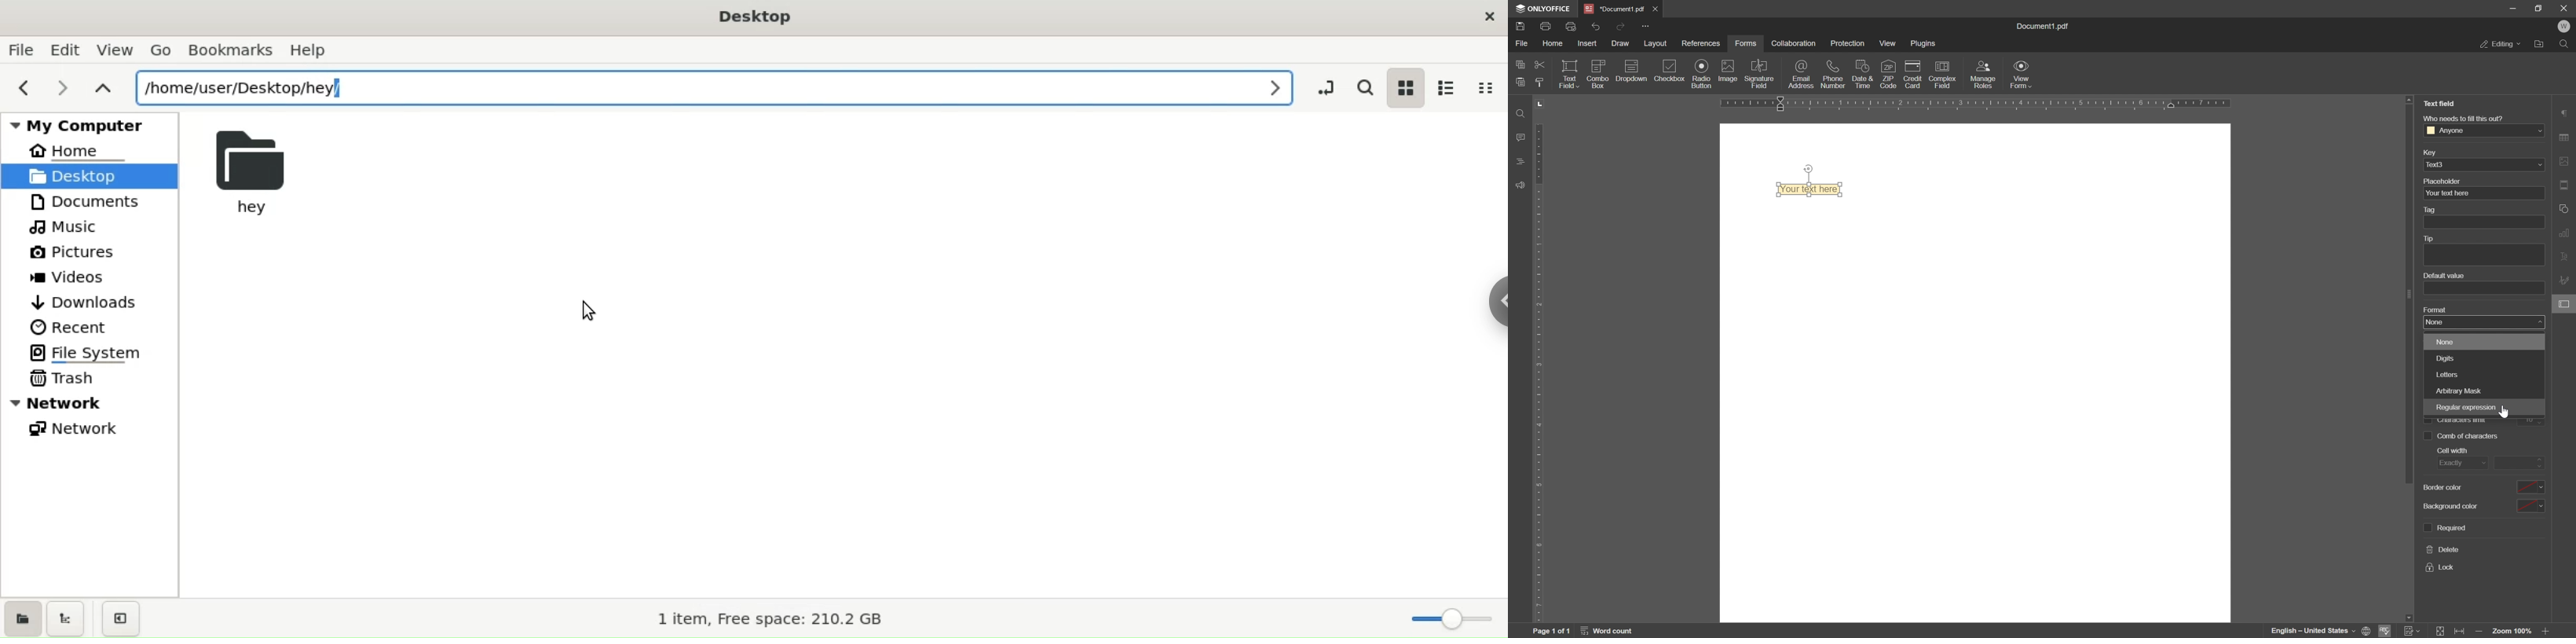 Image resolution: width=2576 pixels, height=644 pixels. What do you see at coordinates (117, 50) in the screenshot?
I see `view` at bounding box center [117, 50].